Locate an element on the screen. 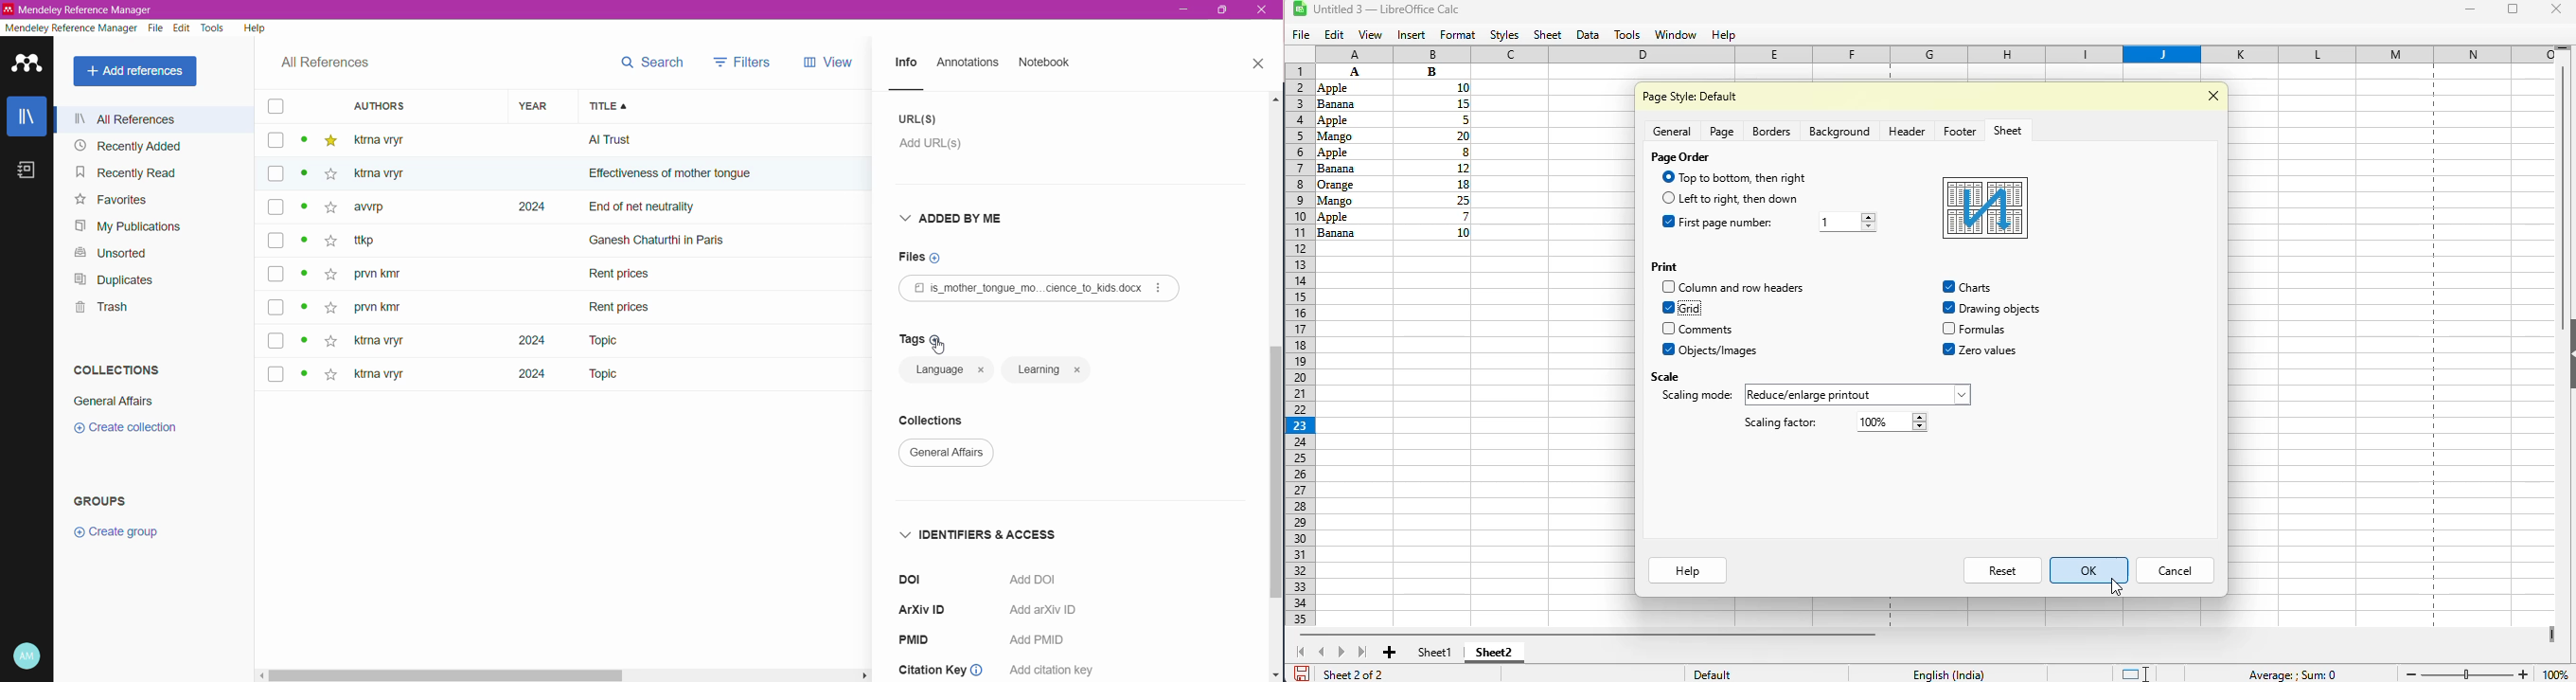 The width and height of the screenshot is (2576, 700). page is located at coordinates (1722, 132).